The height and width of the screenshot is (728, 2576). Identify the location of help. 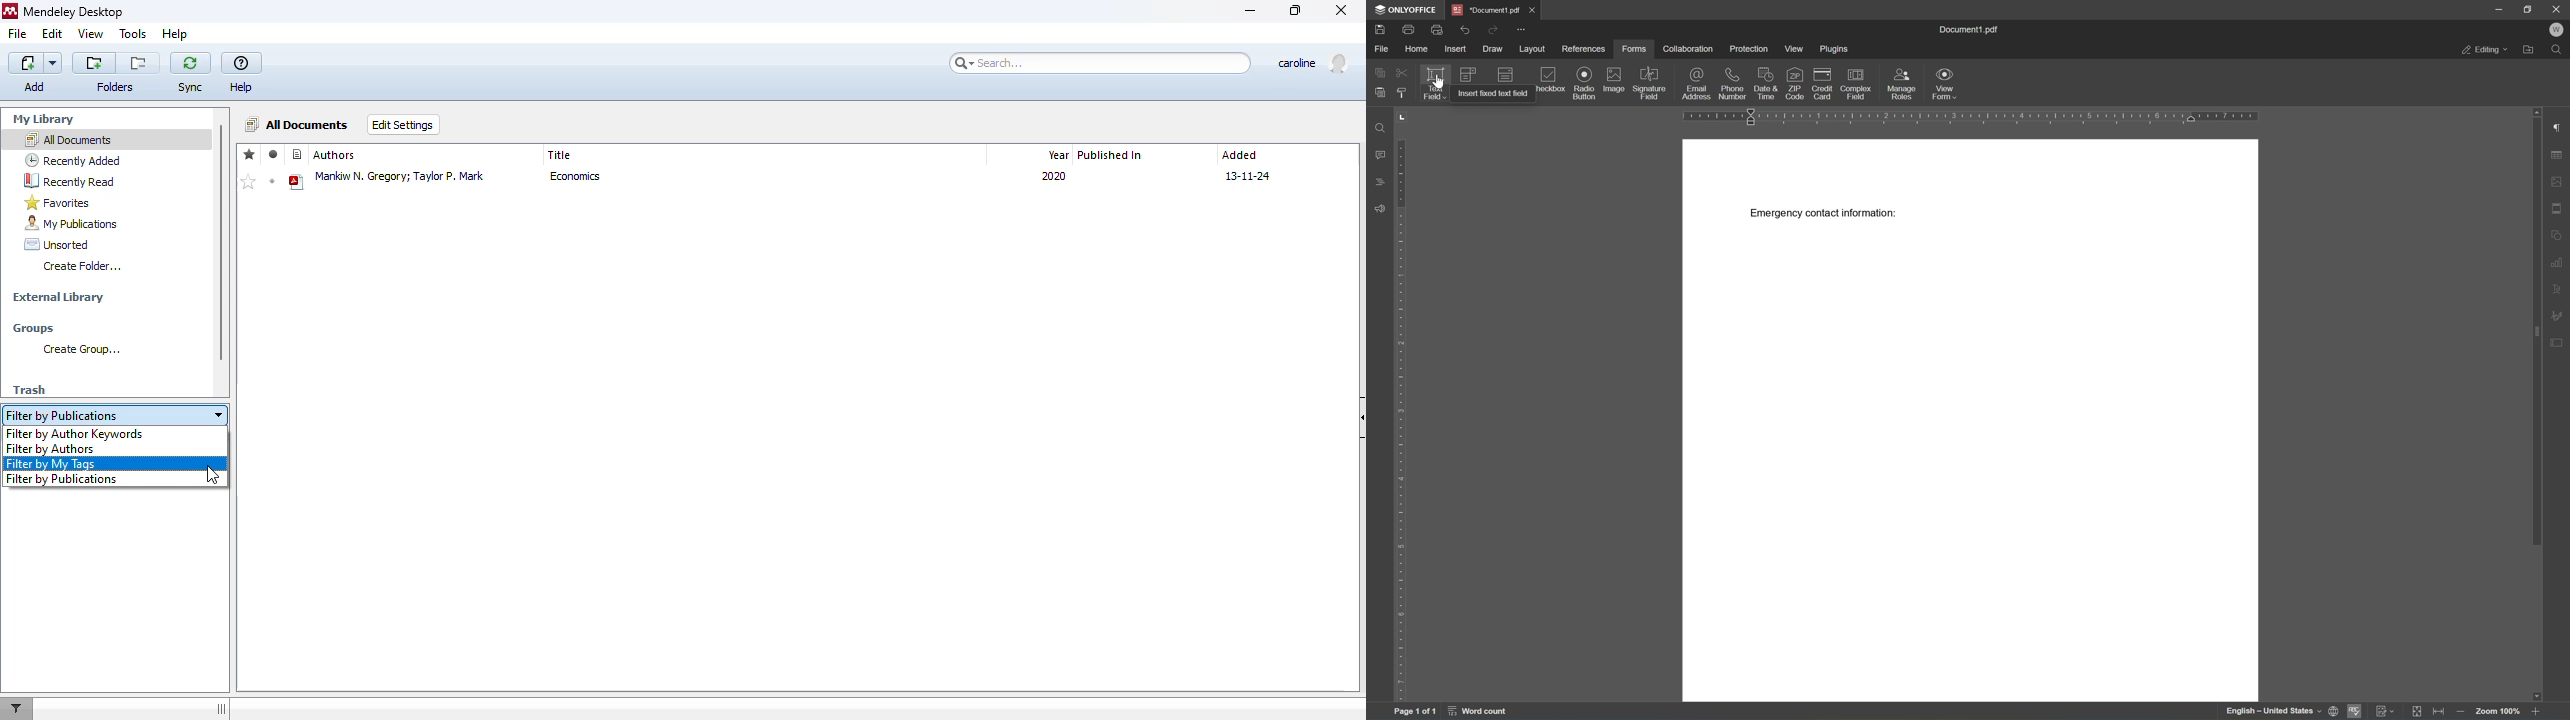
(241, 87).